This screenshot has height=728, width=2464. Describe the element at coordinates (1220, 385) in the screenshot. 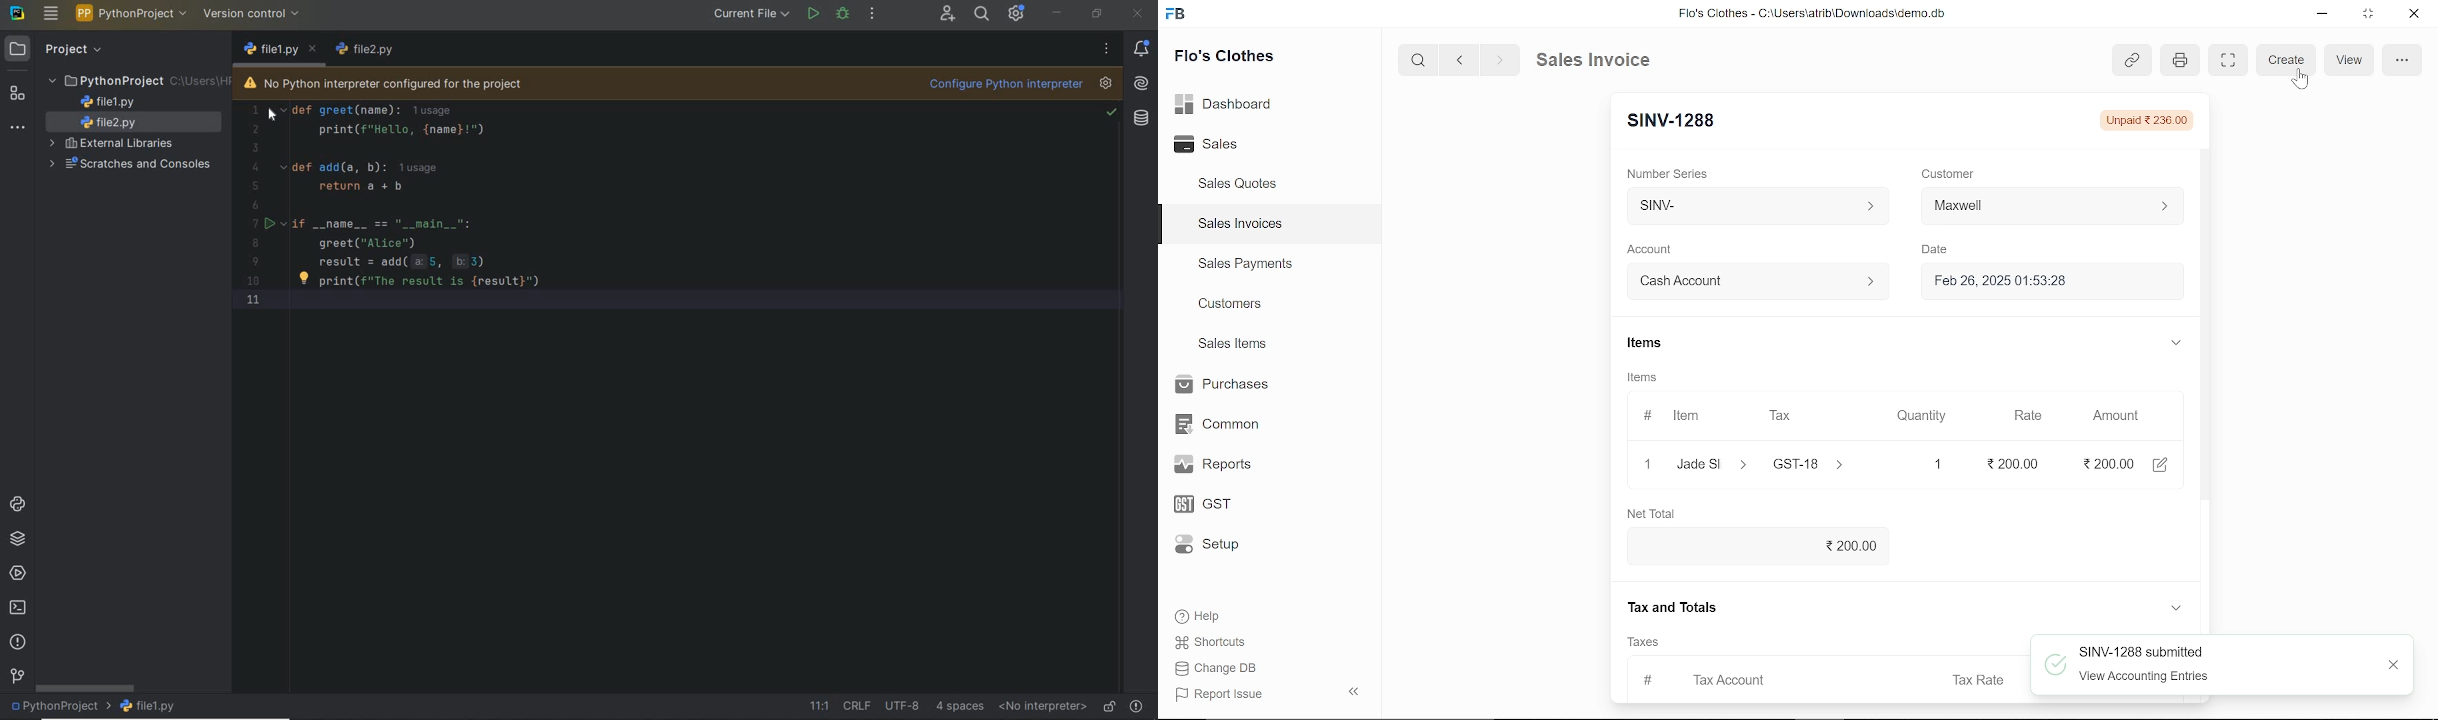

I see `Purchases` at that location.